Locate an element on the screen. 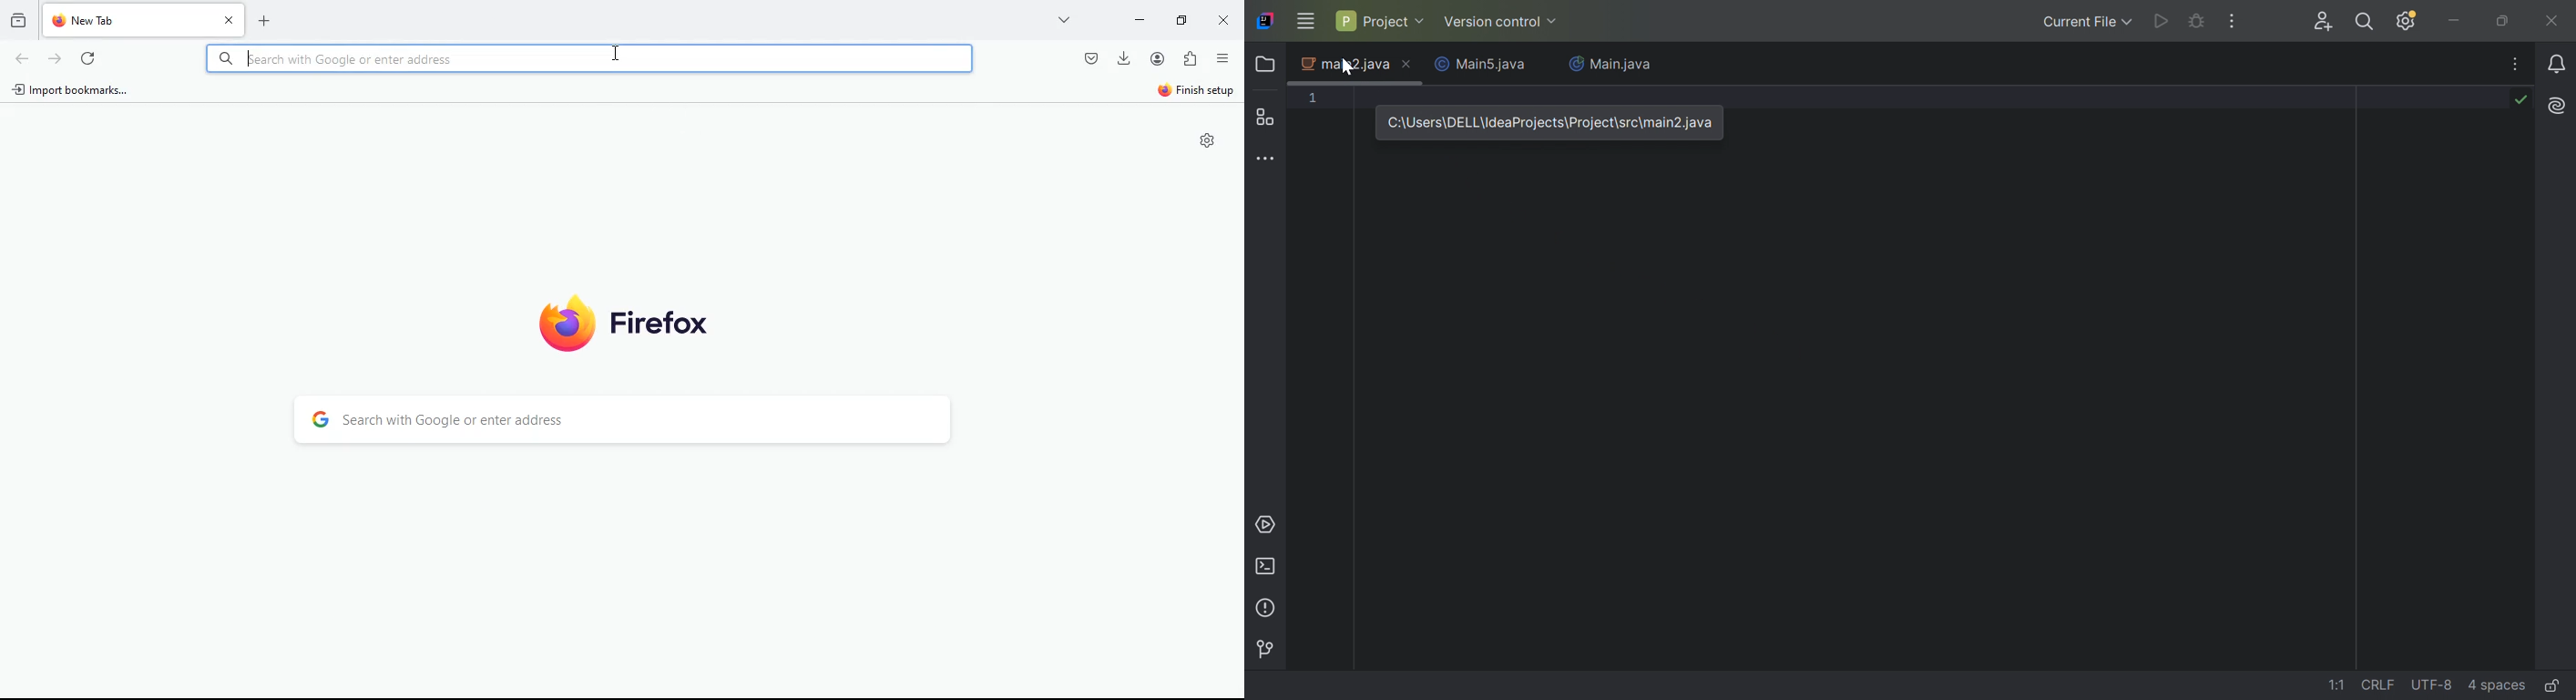 The image size is (2576, 700). Minimize is located at coordinates (2455, 21).